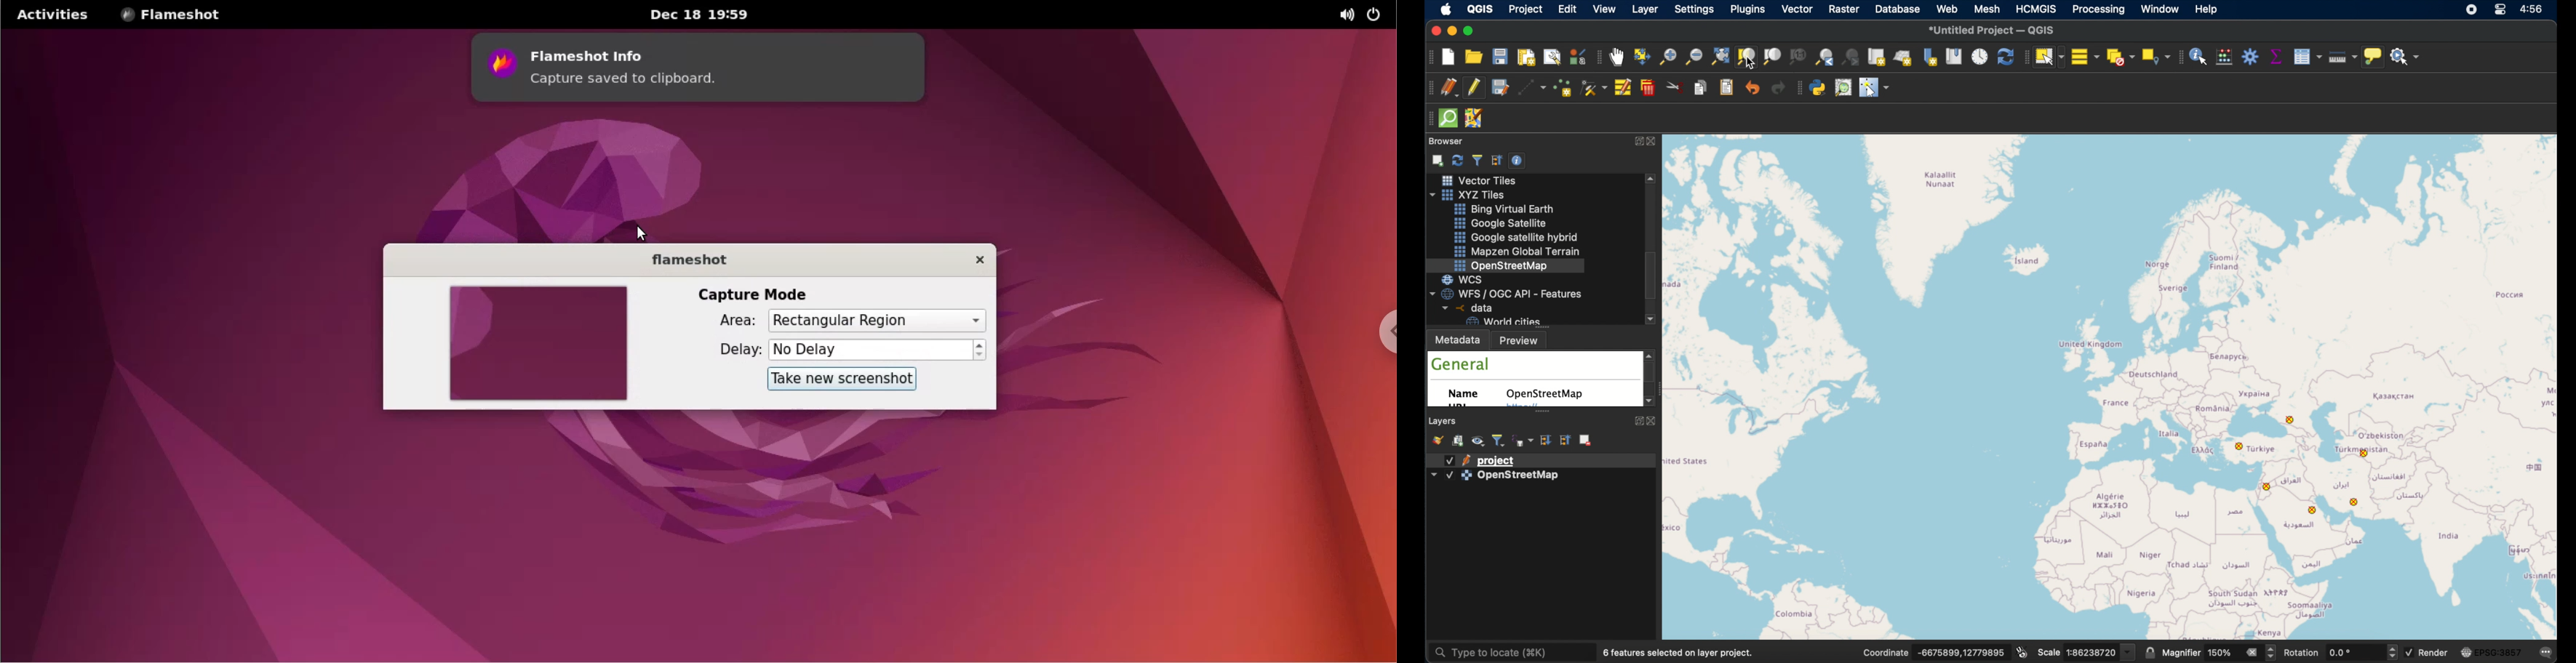  What do you see at coordinates (1986, 8) in the screenshot?
I see `mesh` at bounding box center [1986, 8].